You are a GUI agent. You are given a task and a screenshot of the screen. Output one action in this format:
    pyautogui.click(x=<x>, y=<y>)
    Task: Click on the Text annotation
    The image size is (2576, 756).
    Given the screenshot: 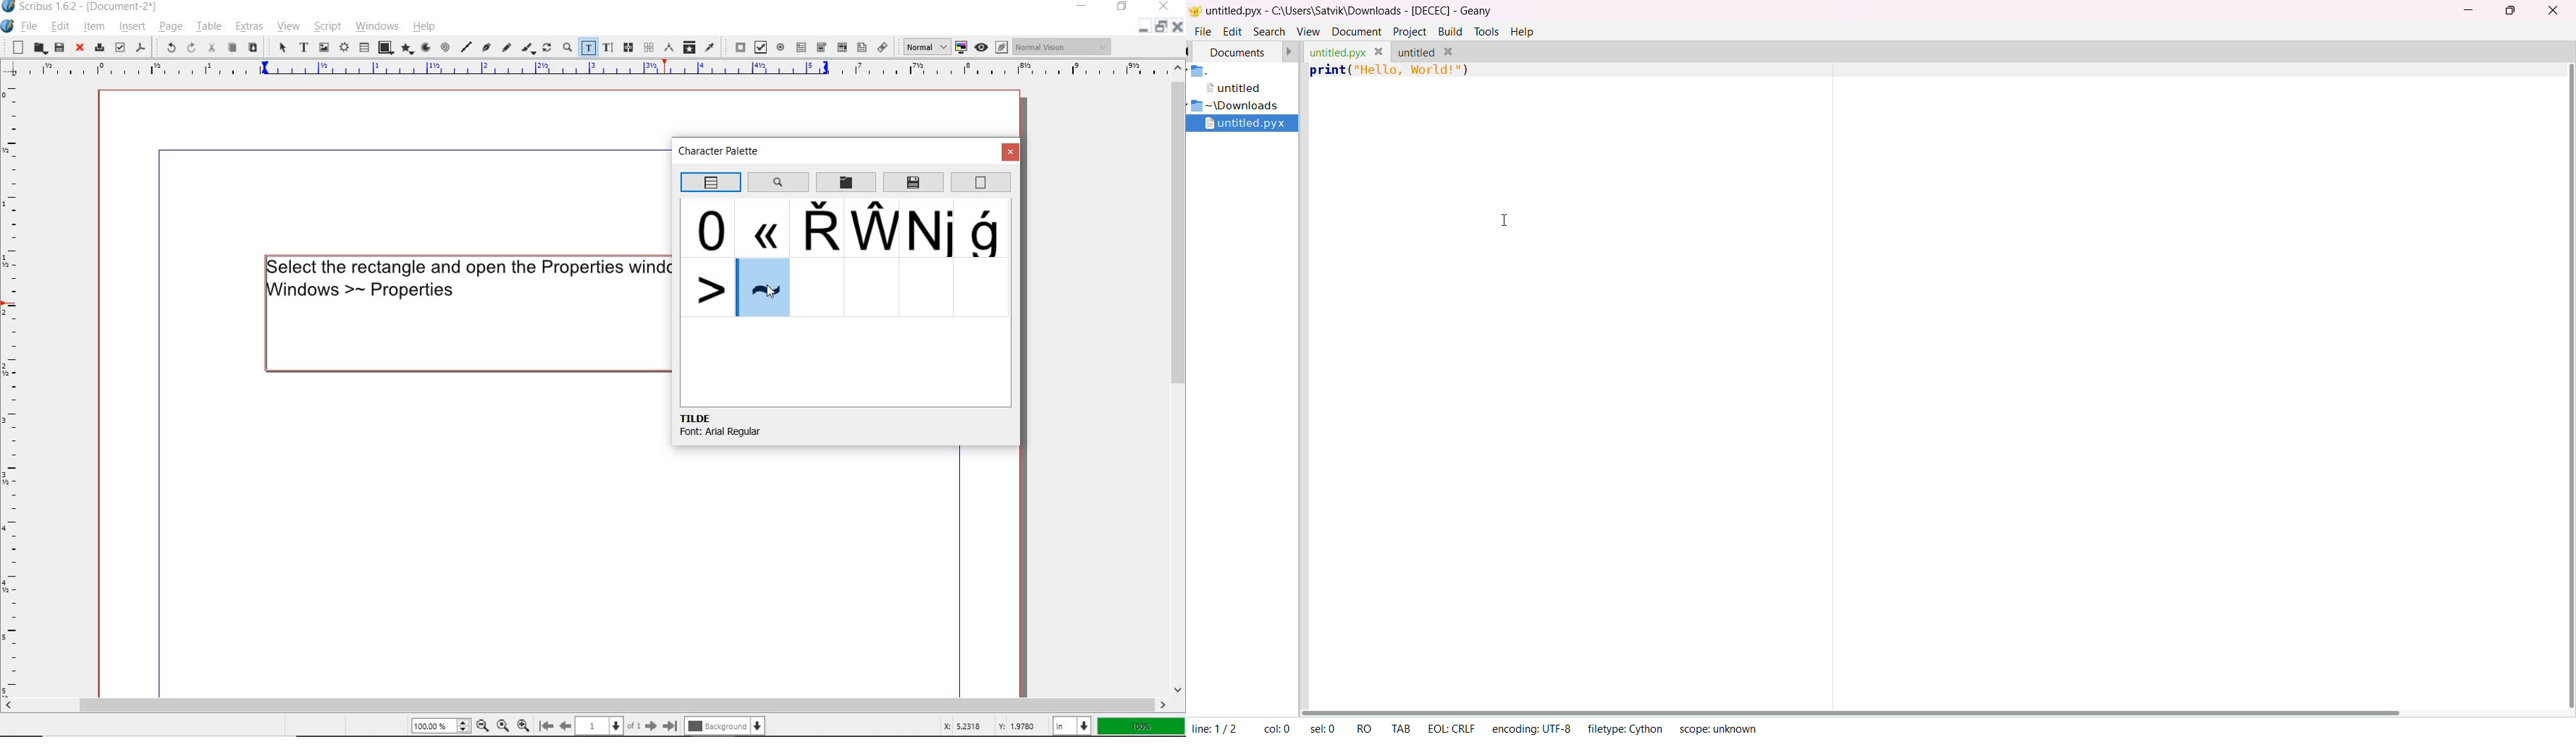 What is the action you would take?
    pyautogui.click(x=861, y=48)
    